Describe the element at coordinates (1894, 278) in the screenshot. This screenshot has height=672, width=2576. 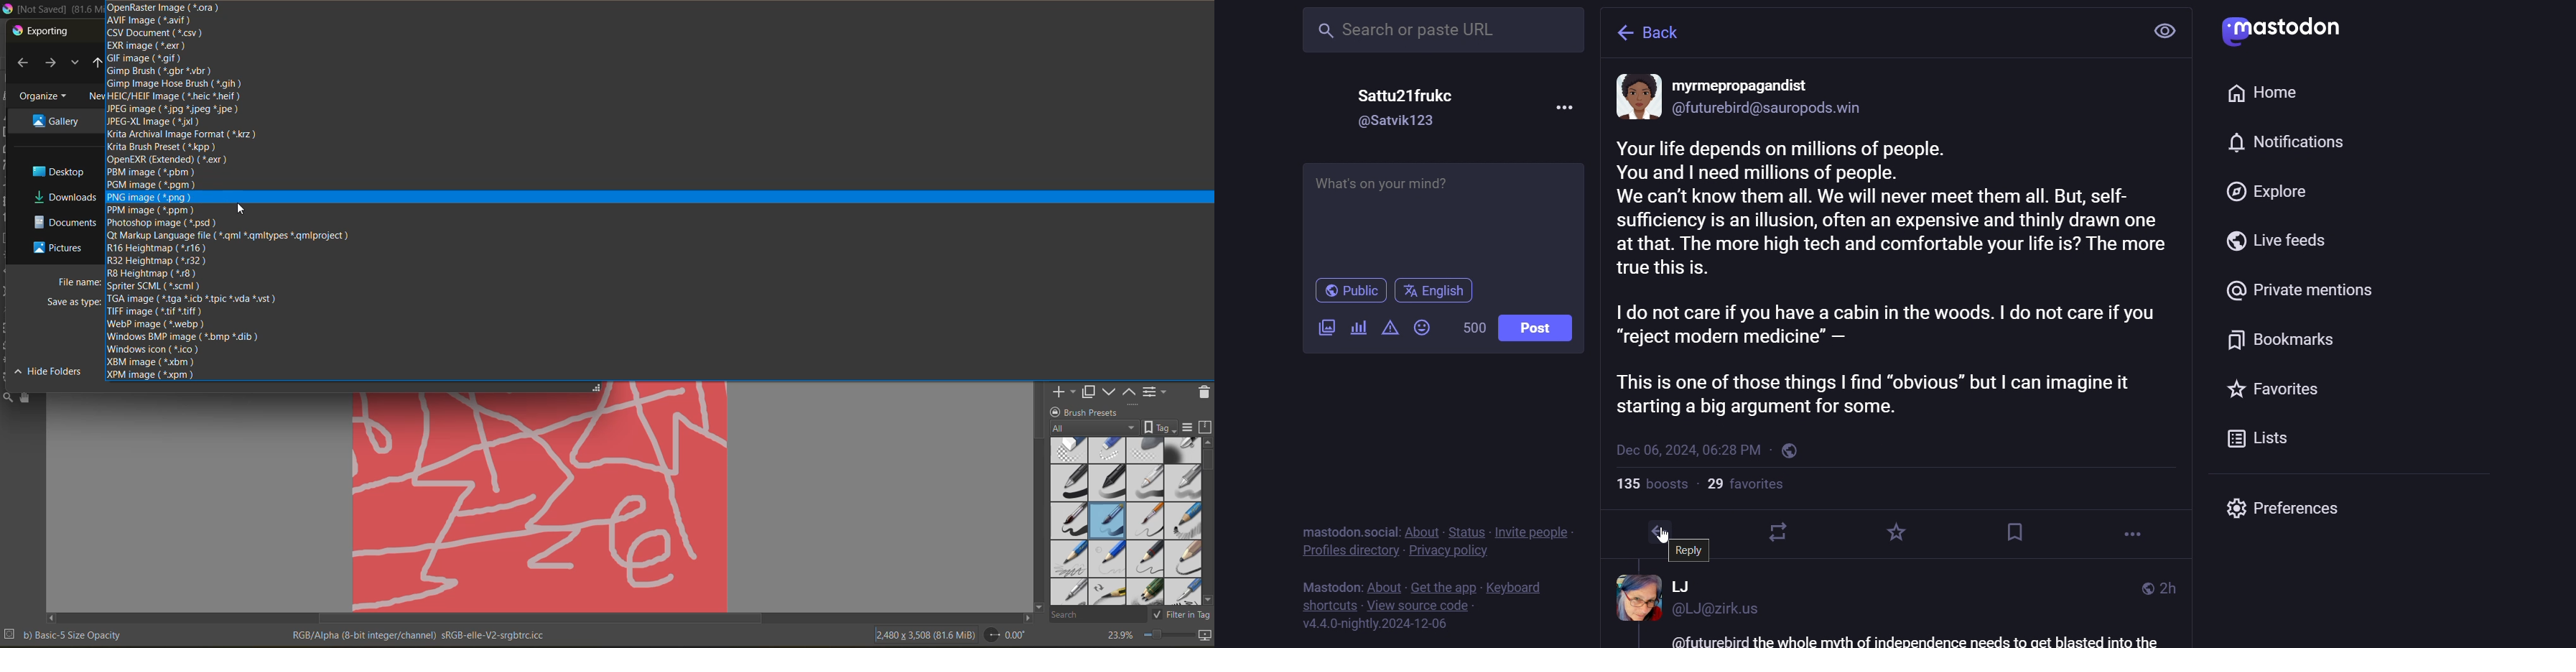
I see `content` at that location.